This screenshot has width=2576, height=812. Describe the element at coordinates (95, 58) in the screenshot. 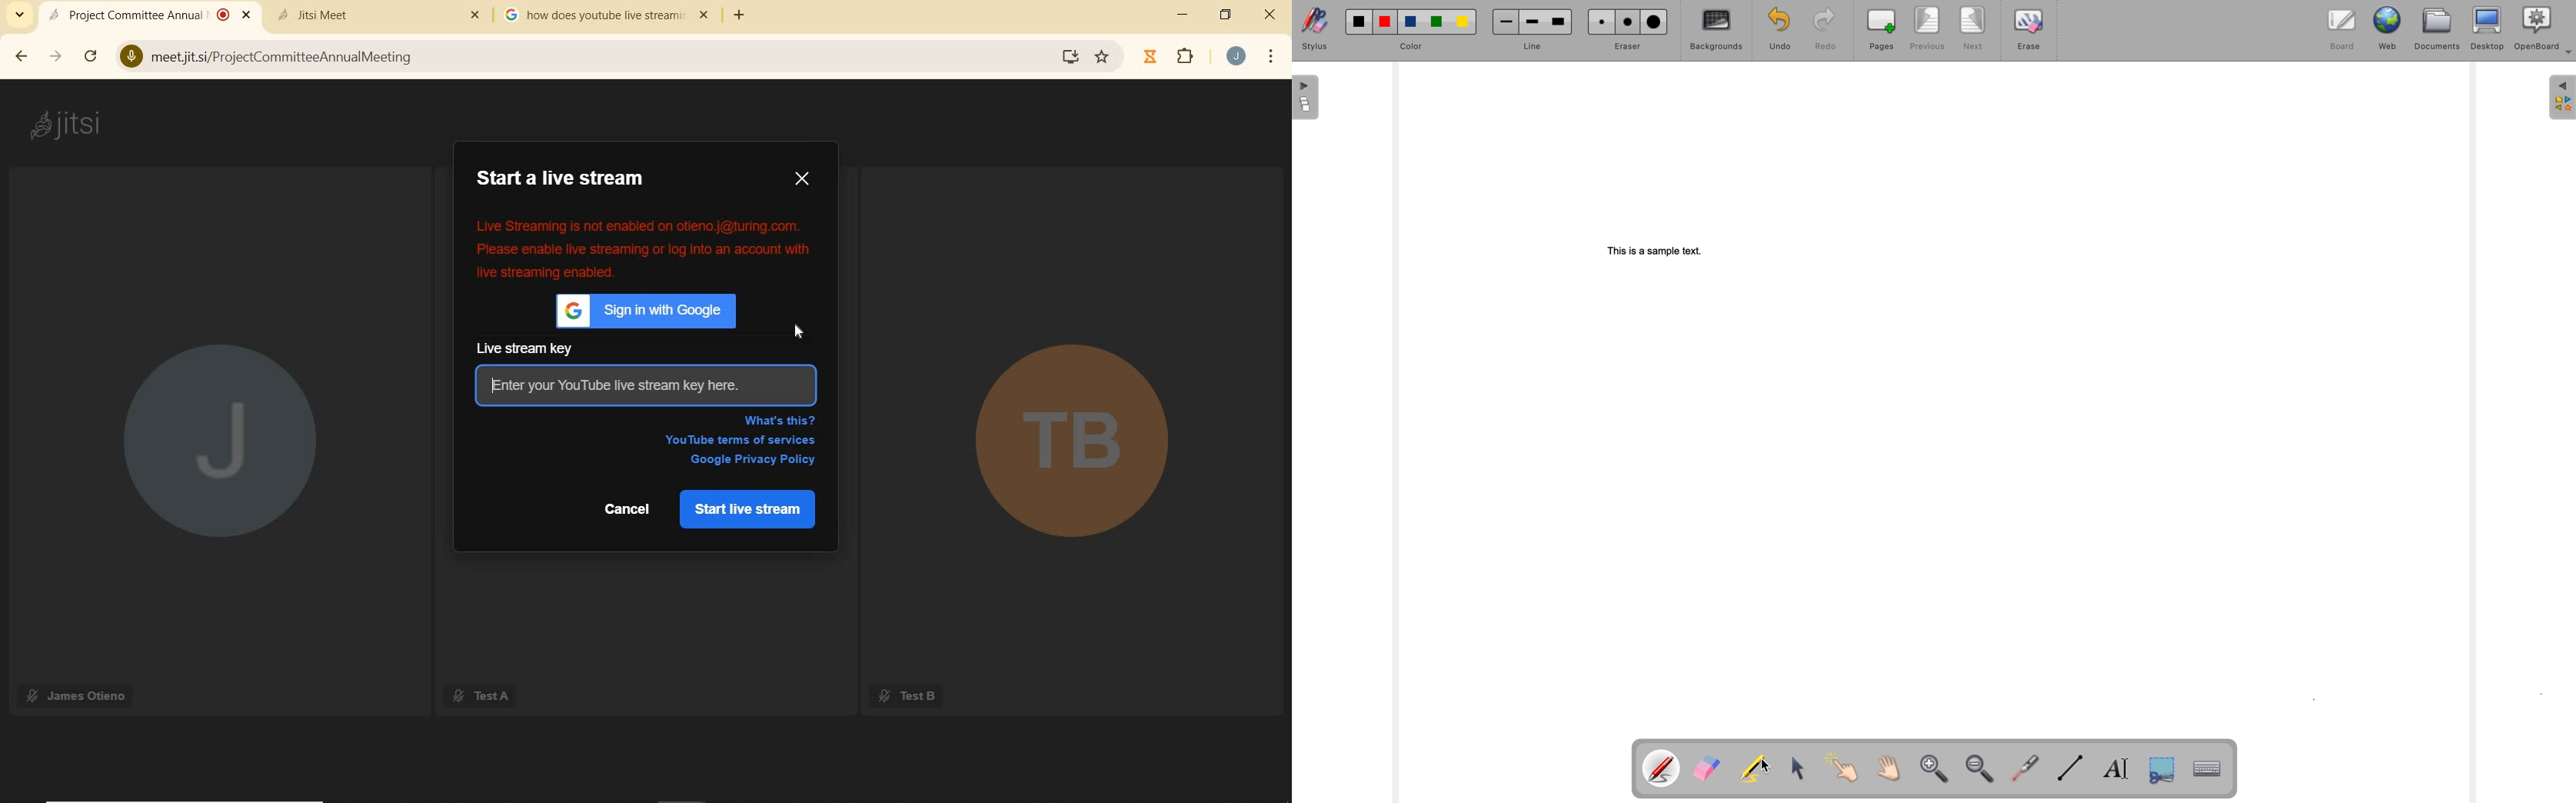

I see `reload` at that location.